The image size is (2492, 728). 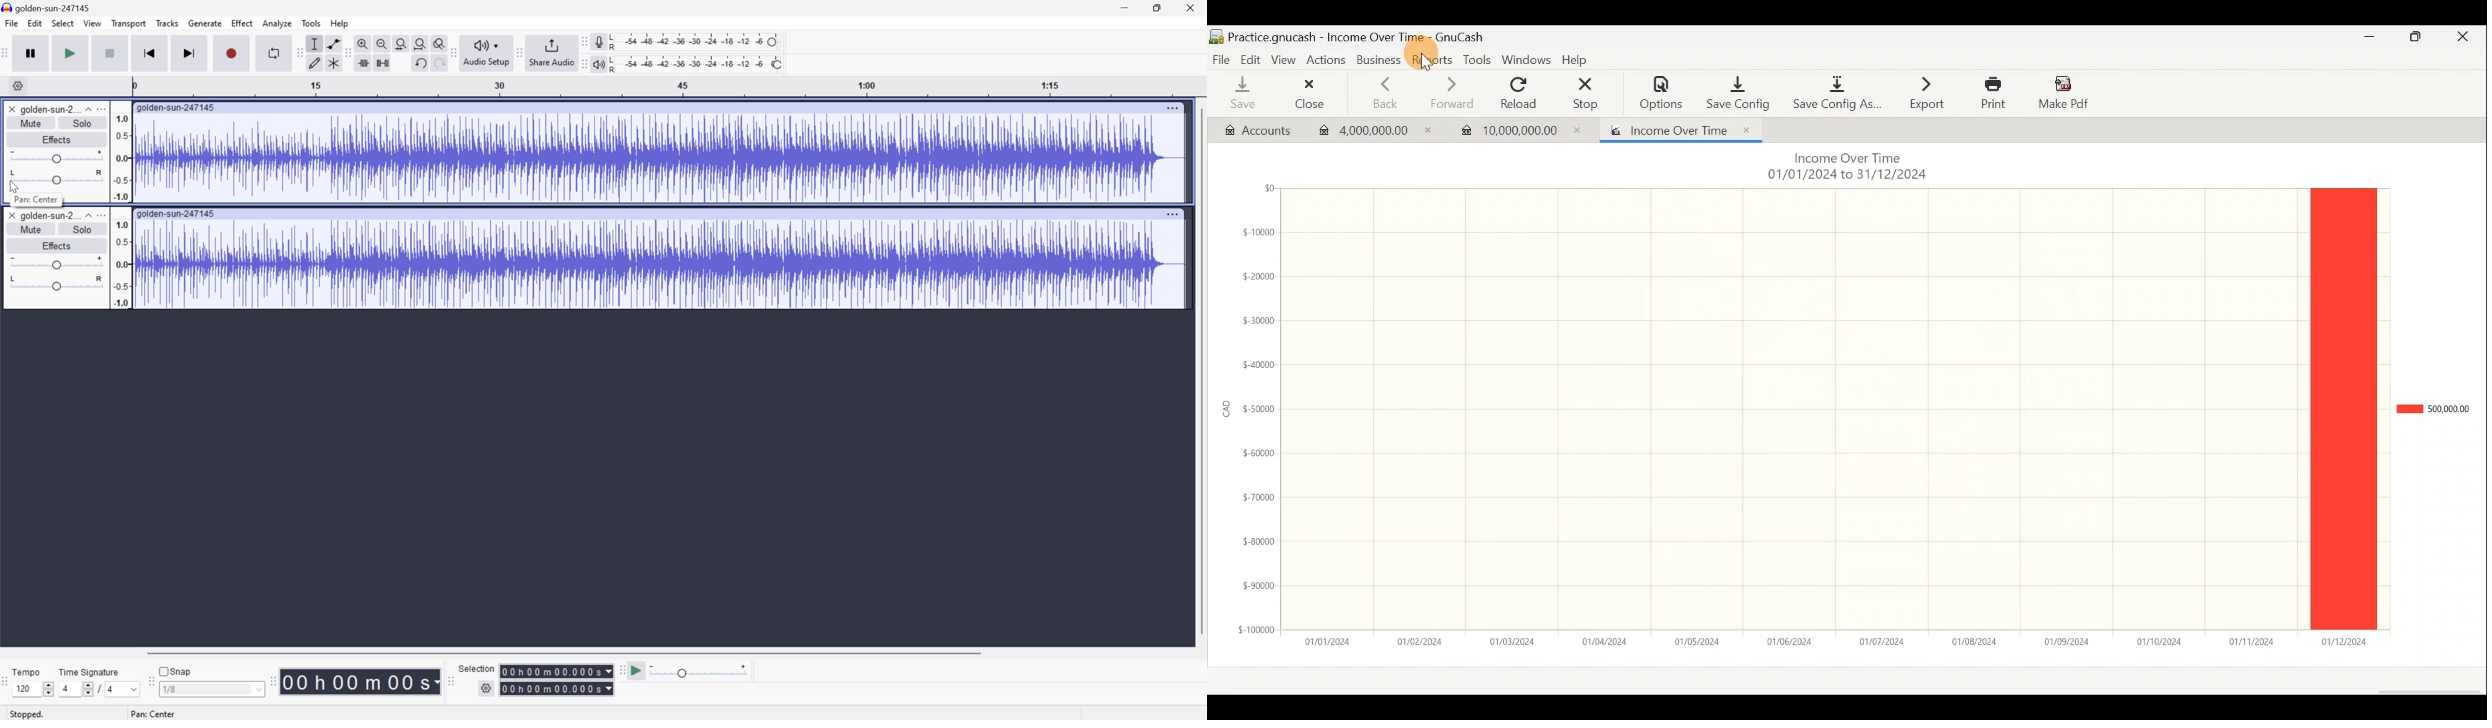 What do you see at coordinates (2366, 39) in the screenshot?
I see `Minimize` at bounding box center [2366, 39].